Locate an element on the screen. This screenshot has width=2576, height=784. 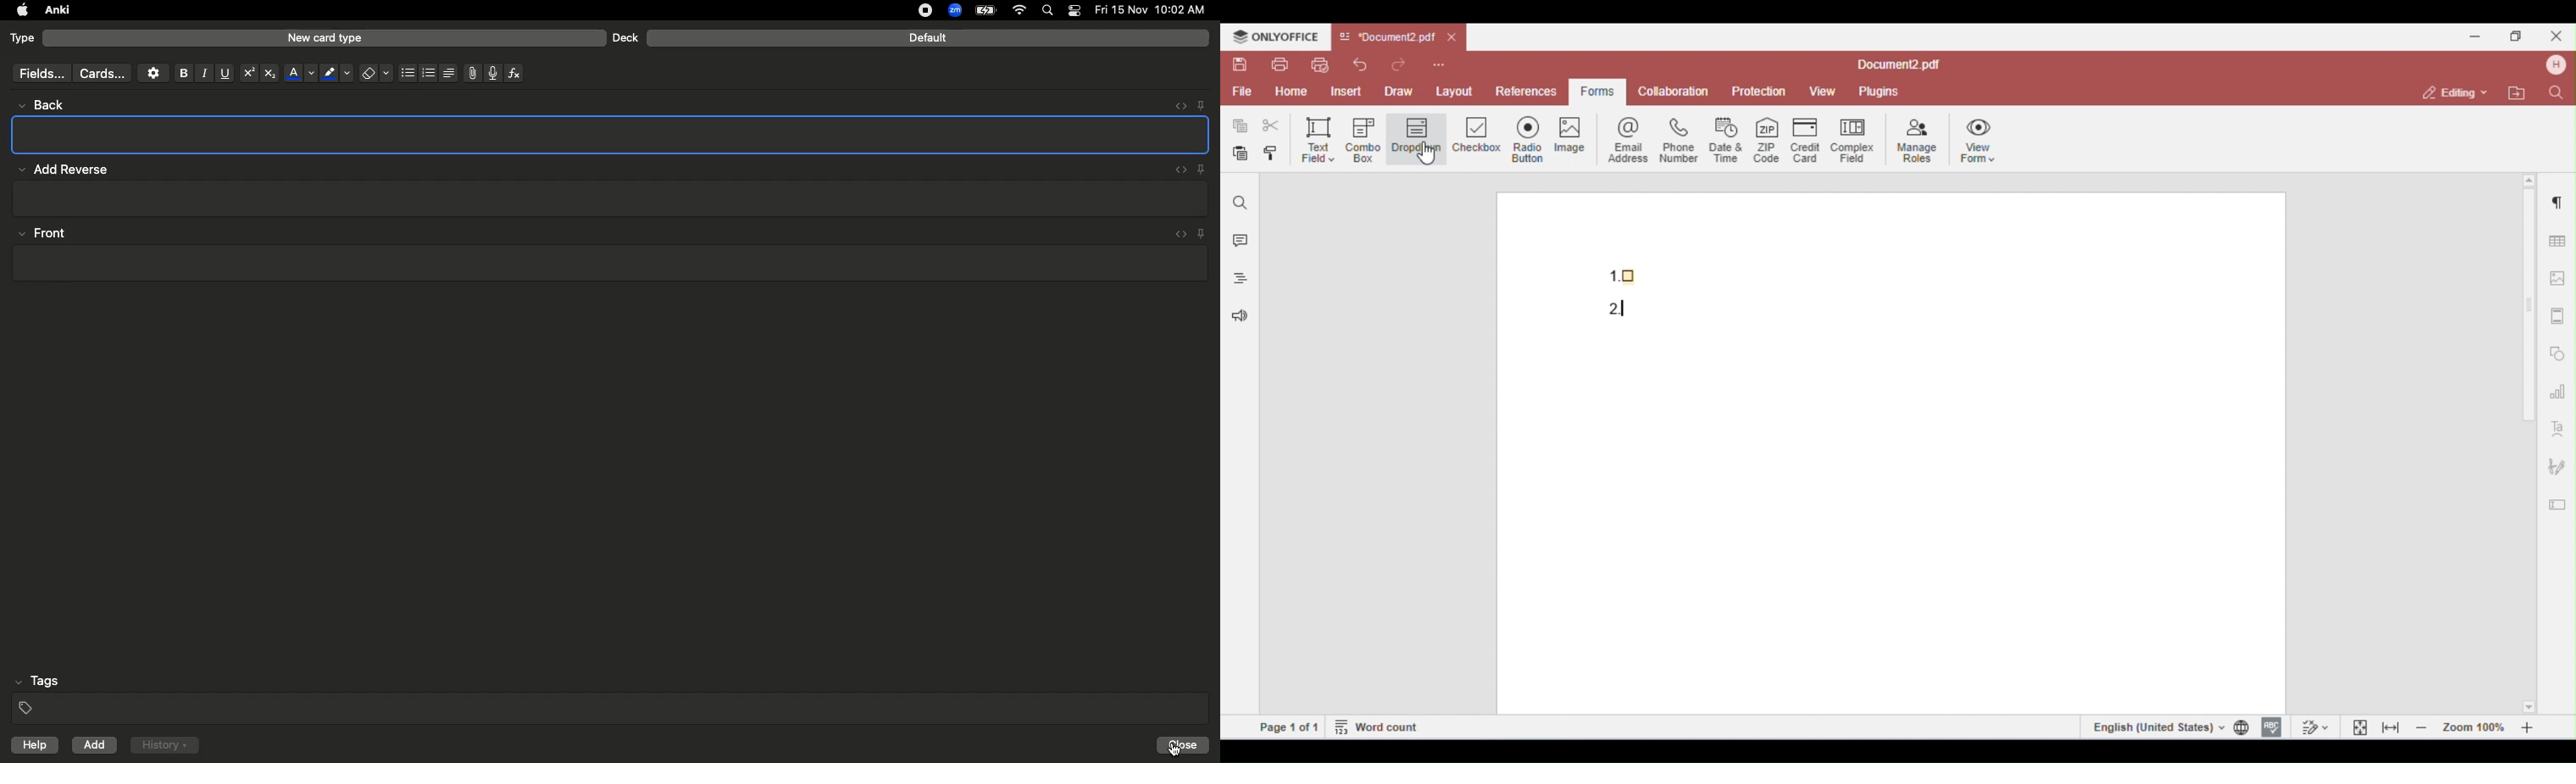
History is located at coordinates (164, 745).